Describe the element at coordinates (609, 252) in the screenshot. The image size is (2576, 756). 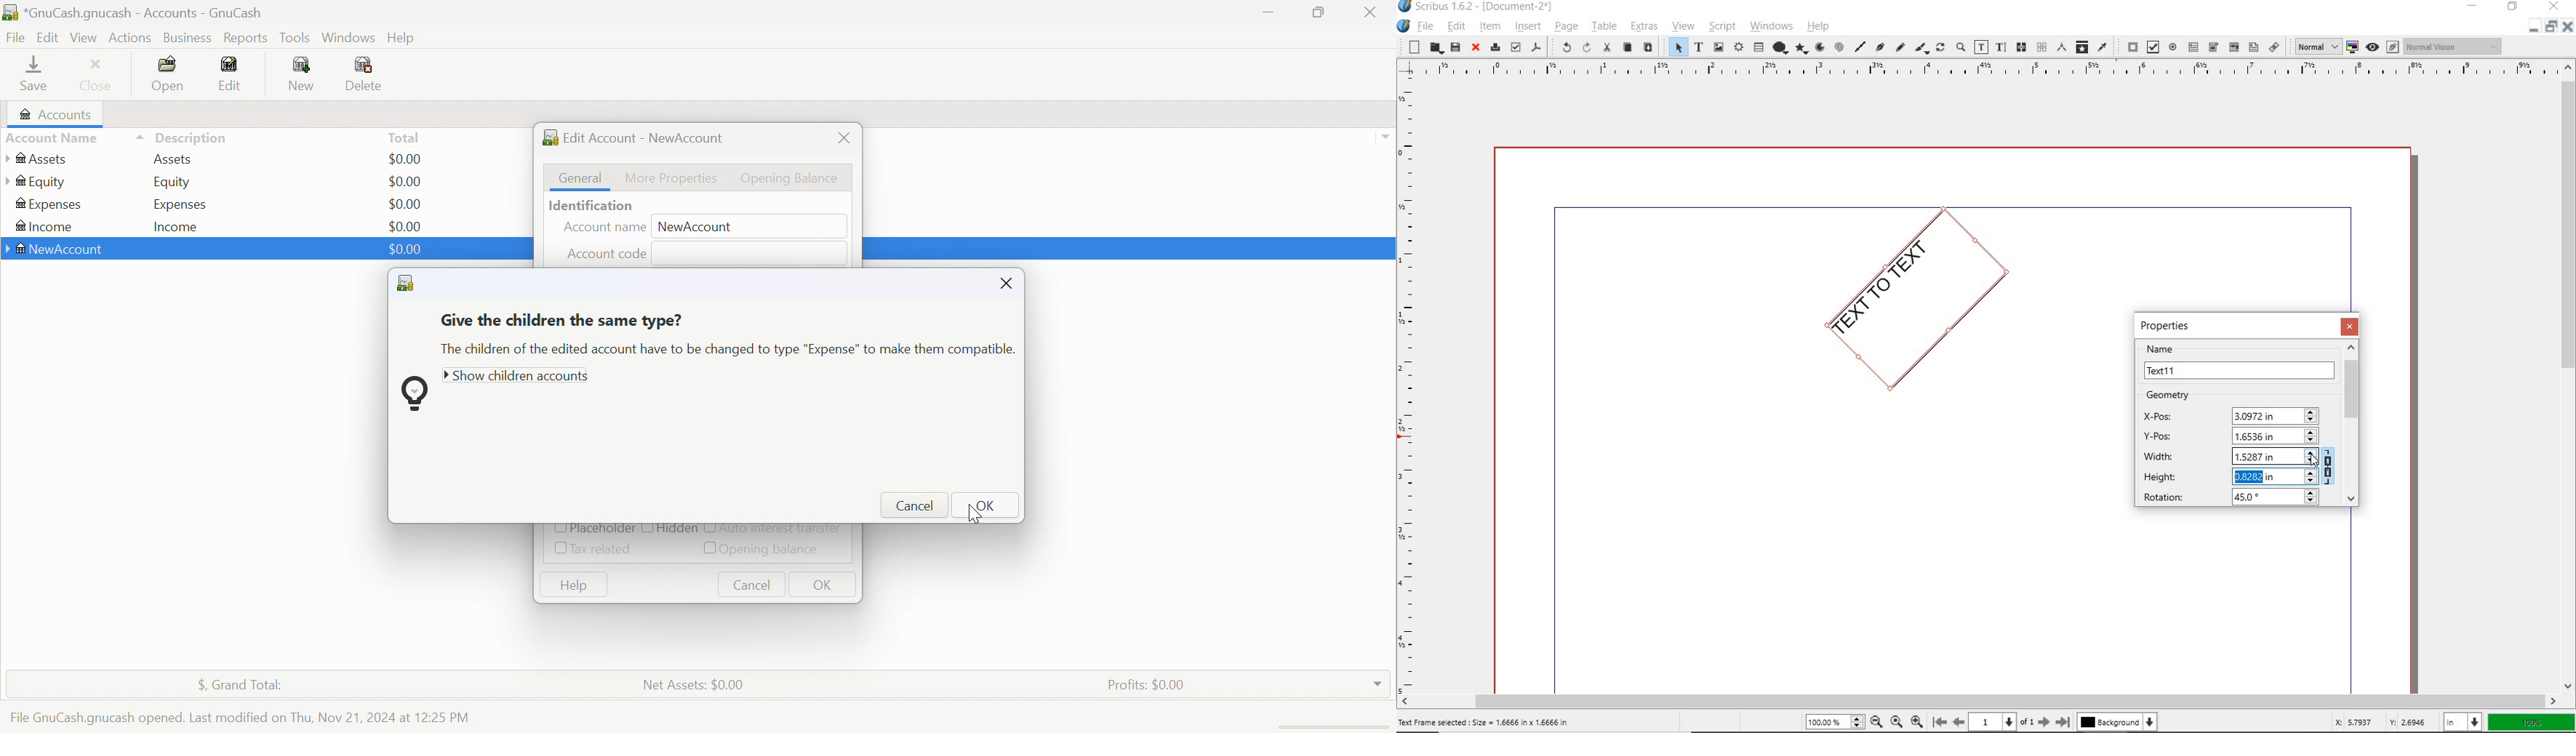
I see `Account code` at that location.